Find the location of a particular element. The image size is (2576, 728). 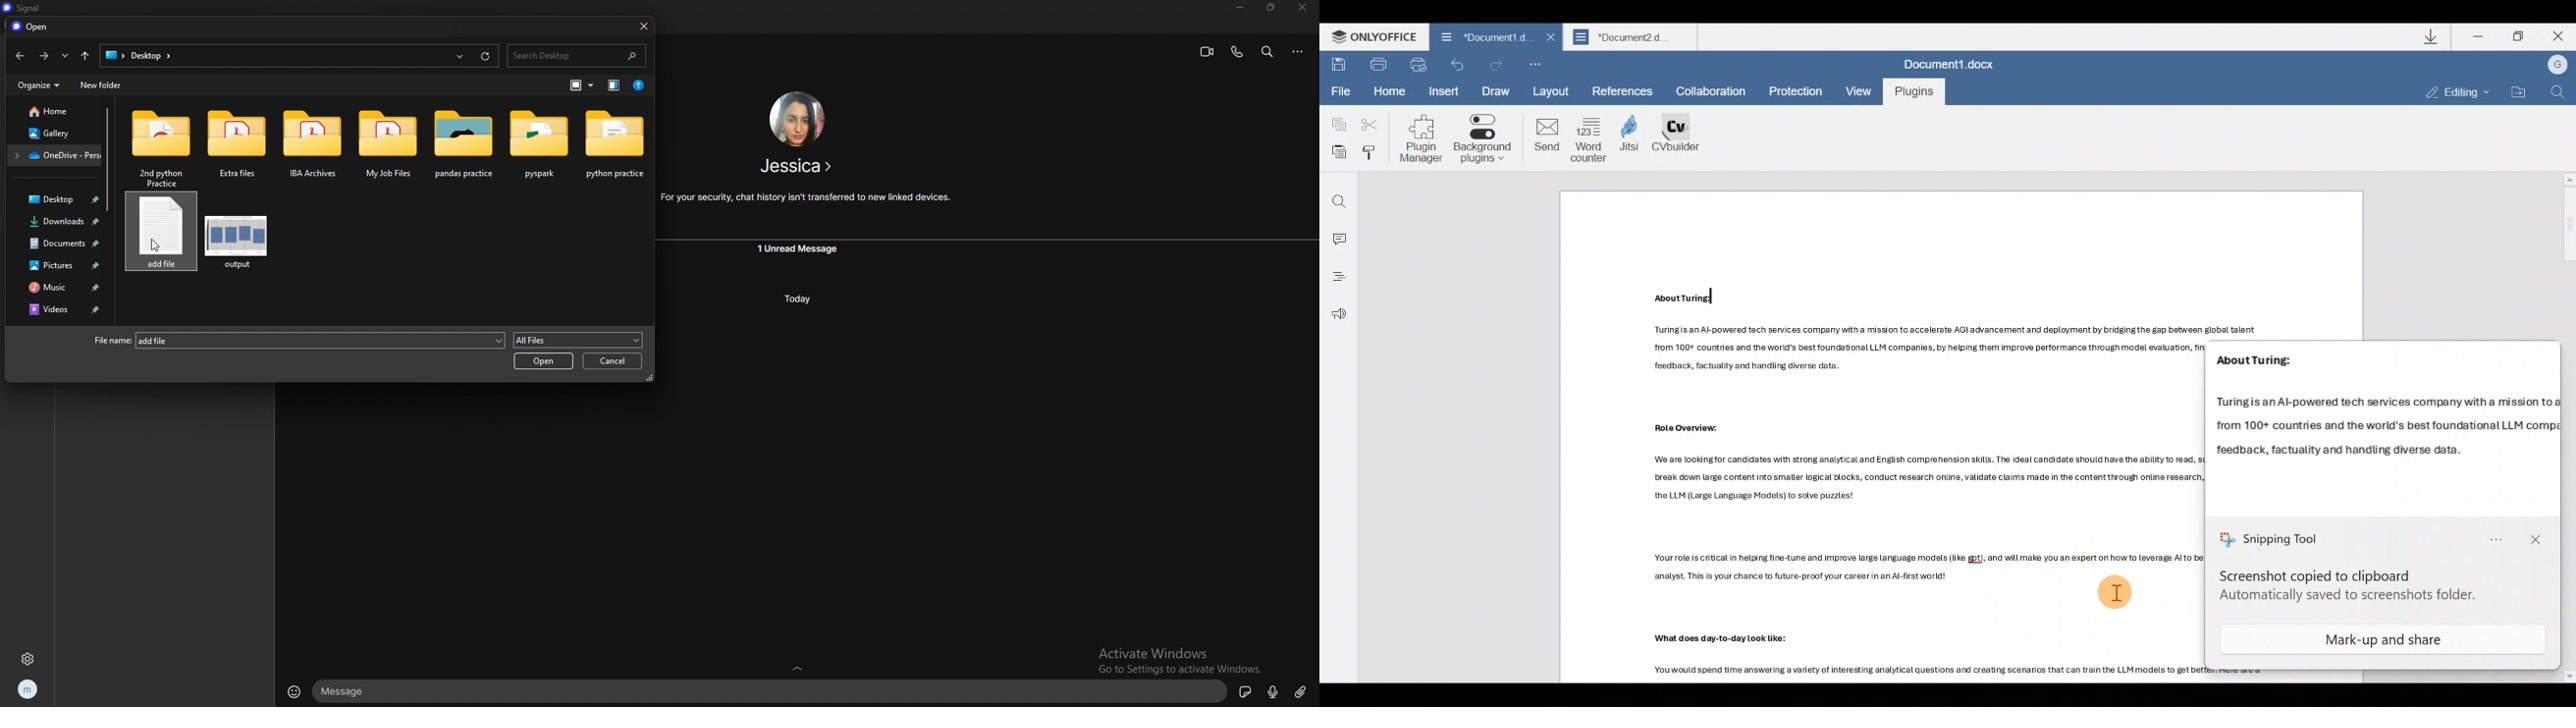

desktop is located at coordinates (56, 200).